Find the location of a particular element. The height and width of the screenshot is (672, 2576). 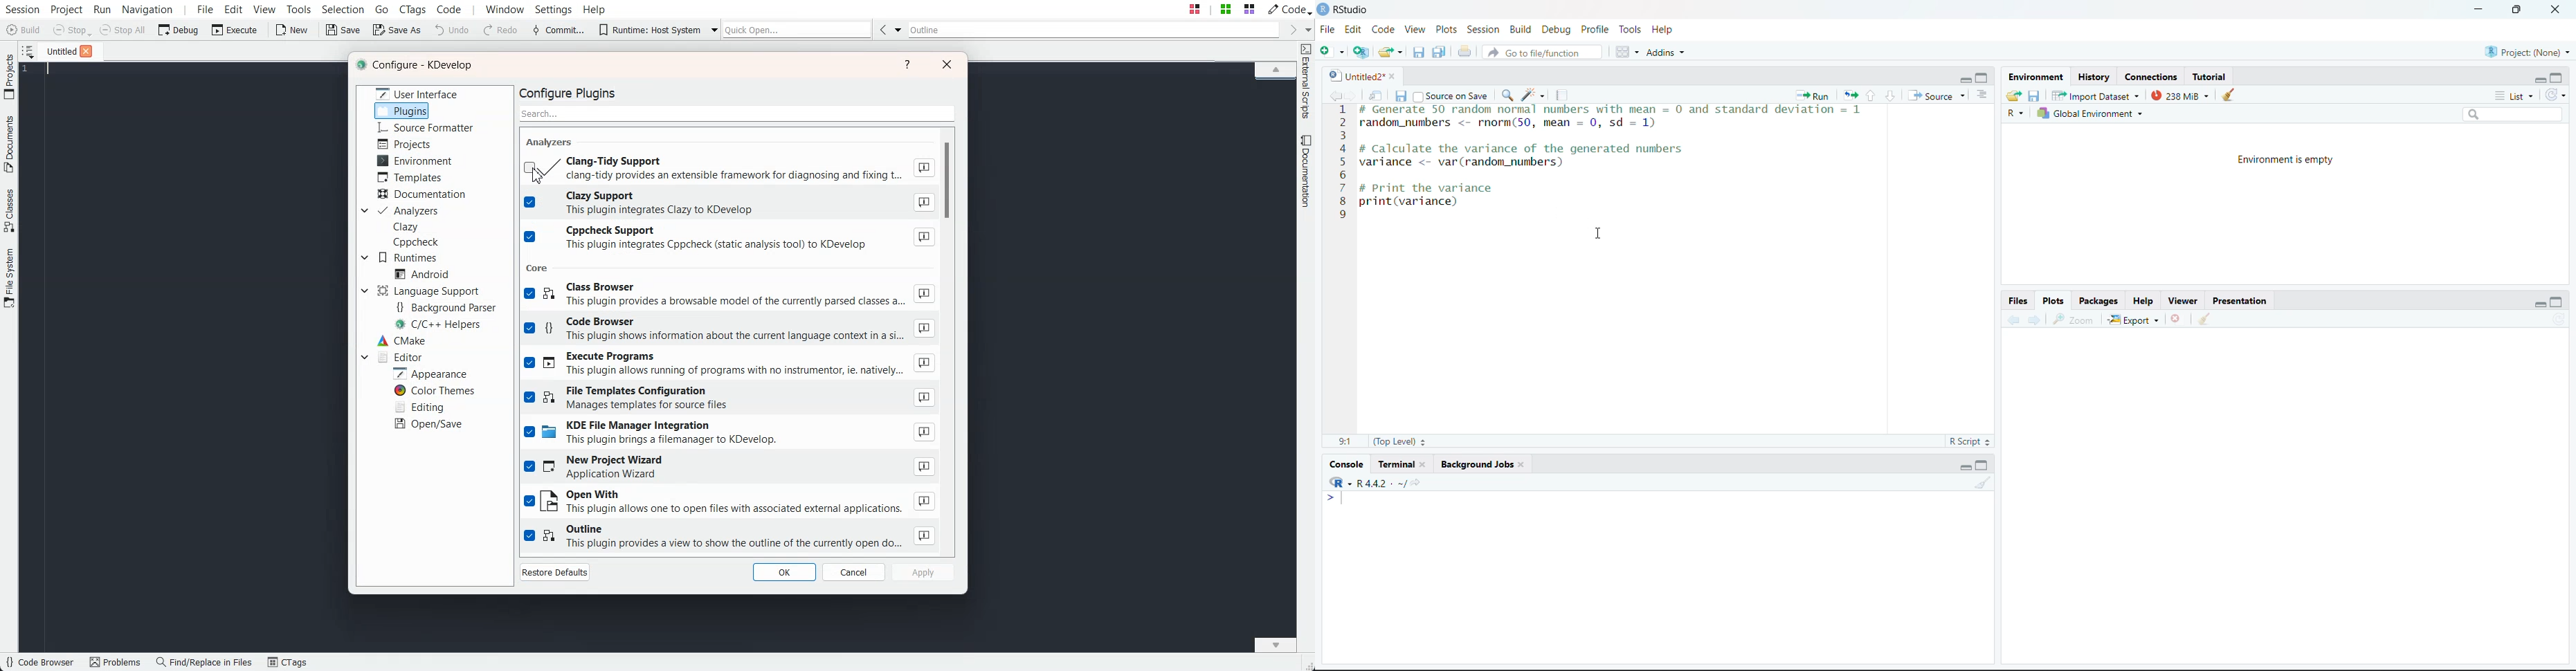

Terminal is located at coordinates (1396, 464).